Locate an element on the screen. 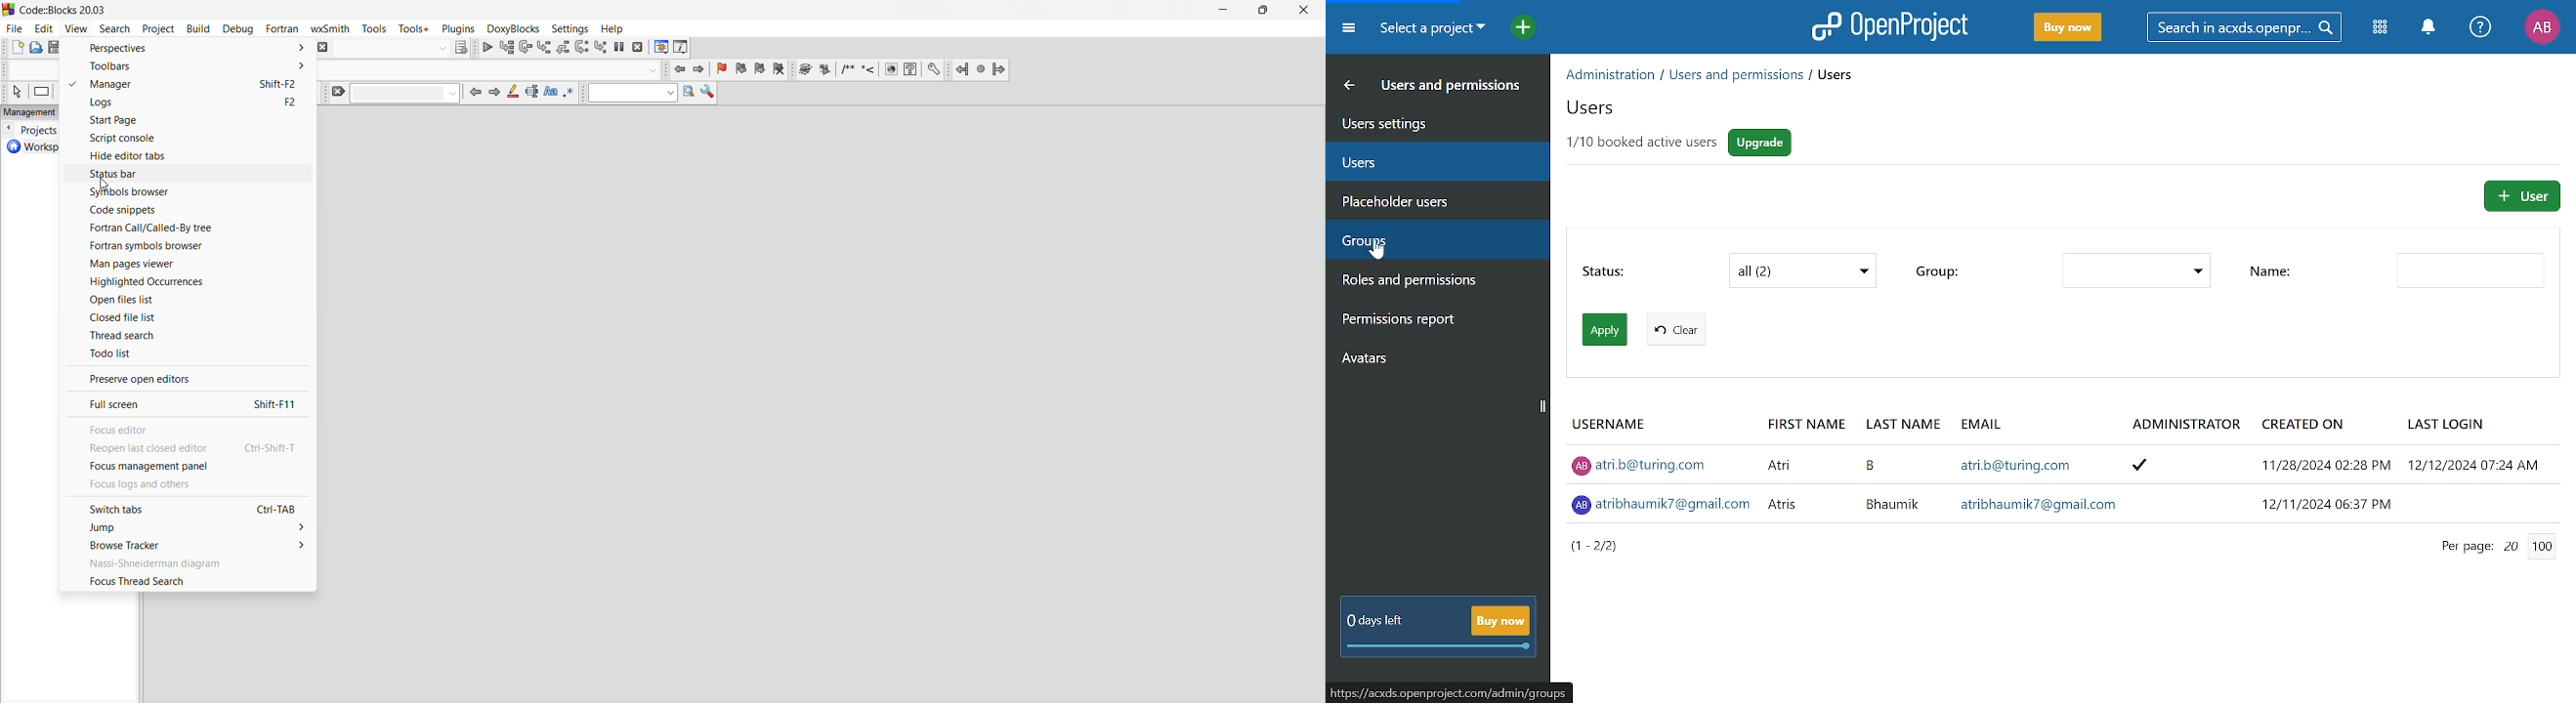 Image resolution: width=2576 pixels, height=728 pixels. show options window is located at coordinates (709, 94).